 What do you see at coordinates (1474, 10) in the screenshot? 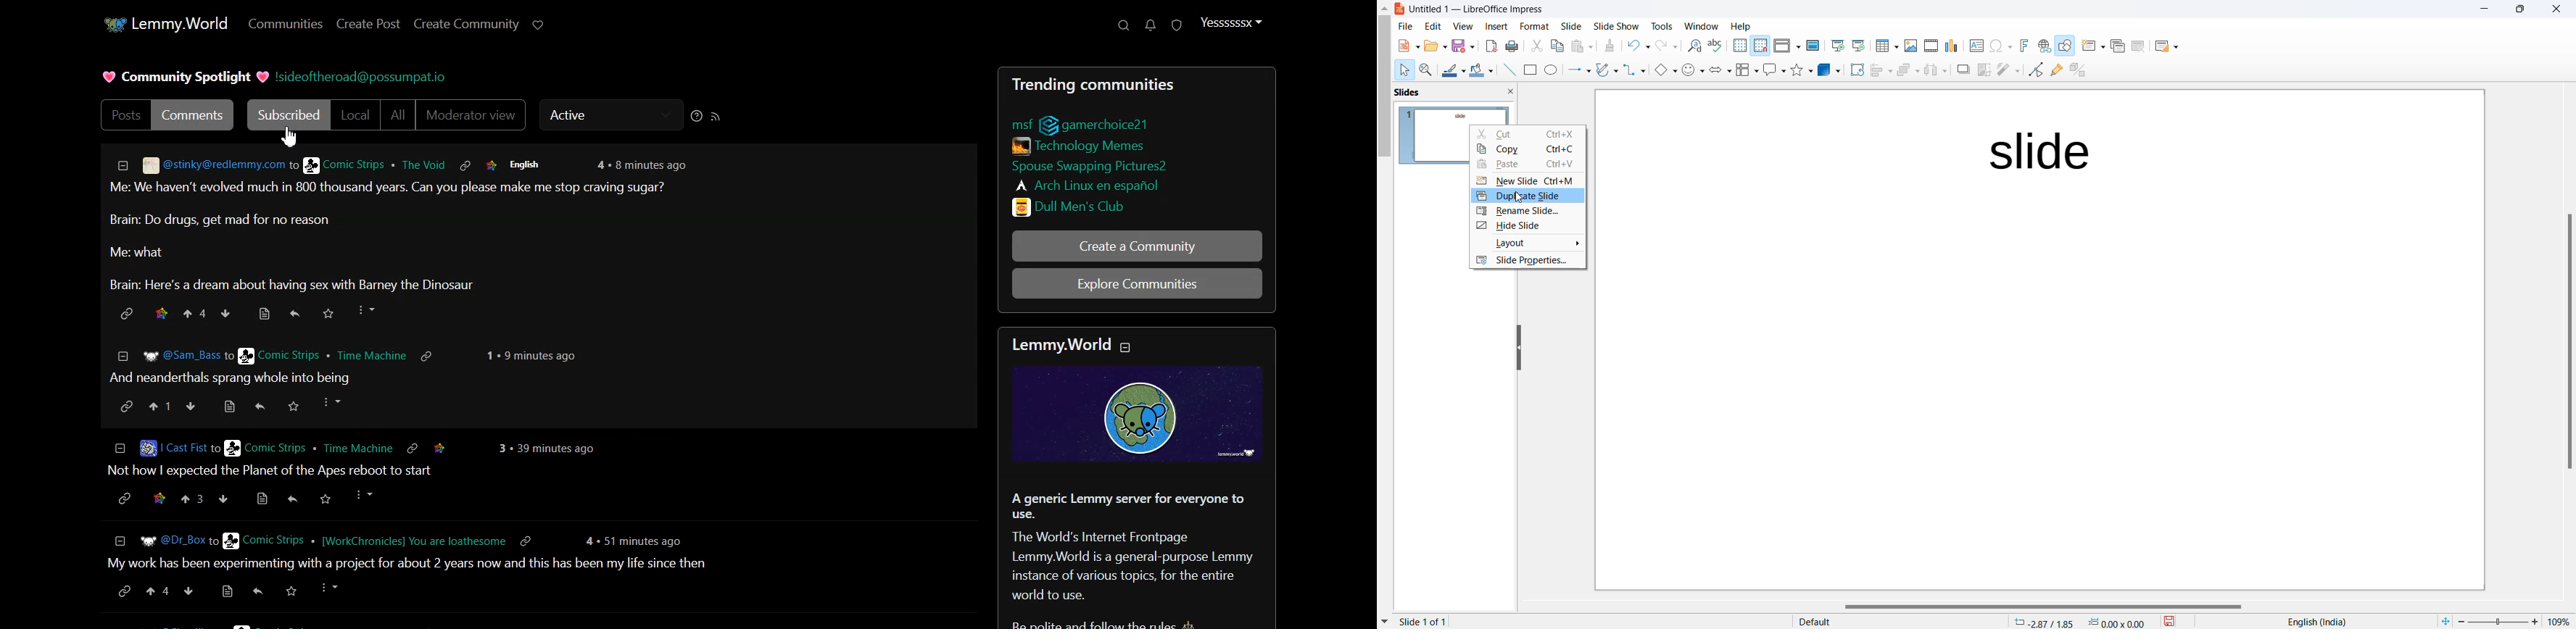
I see `current window: Untitled 1 — LibreOffice Impress` at bounding box center [1474, 10].